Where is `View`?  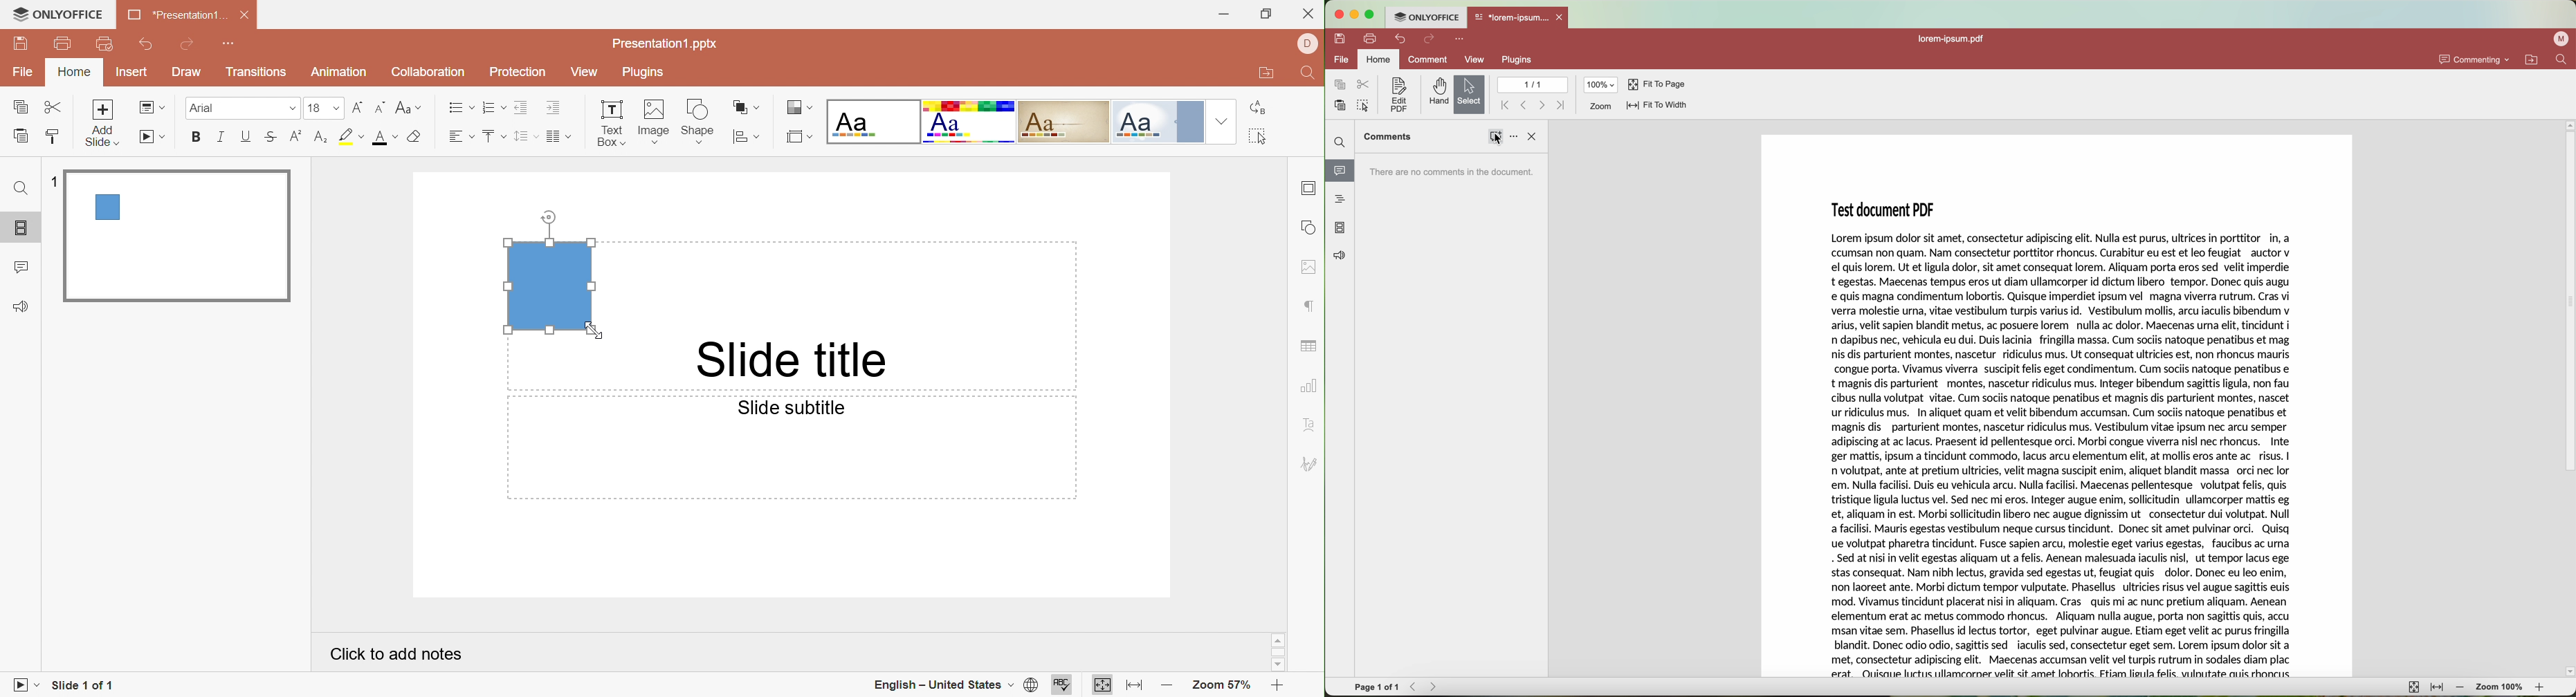 View is located at coordinates (585, 73).